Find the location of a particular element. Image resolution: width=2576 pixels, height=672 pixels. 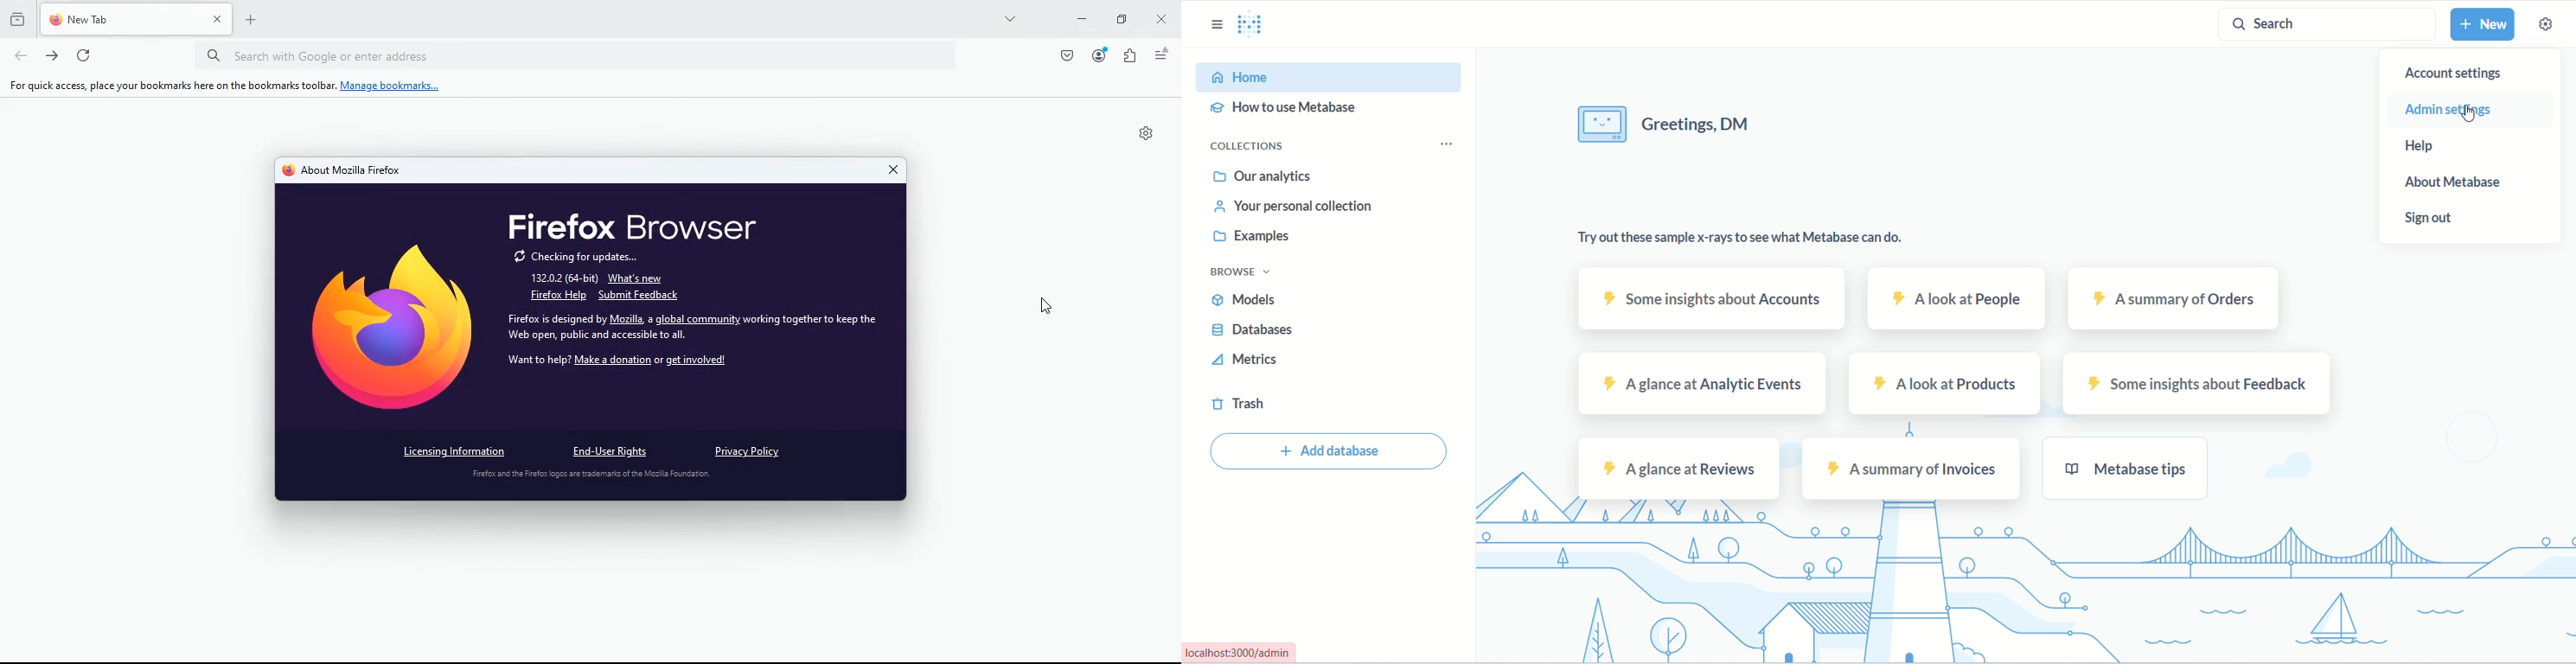

back is located at coordinates (20, 56).